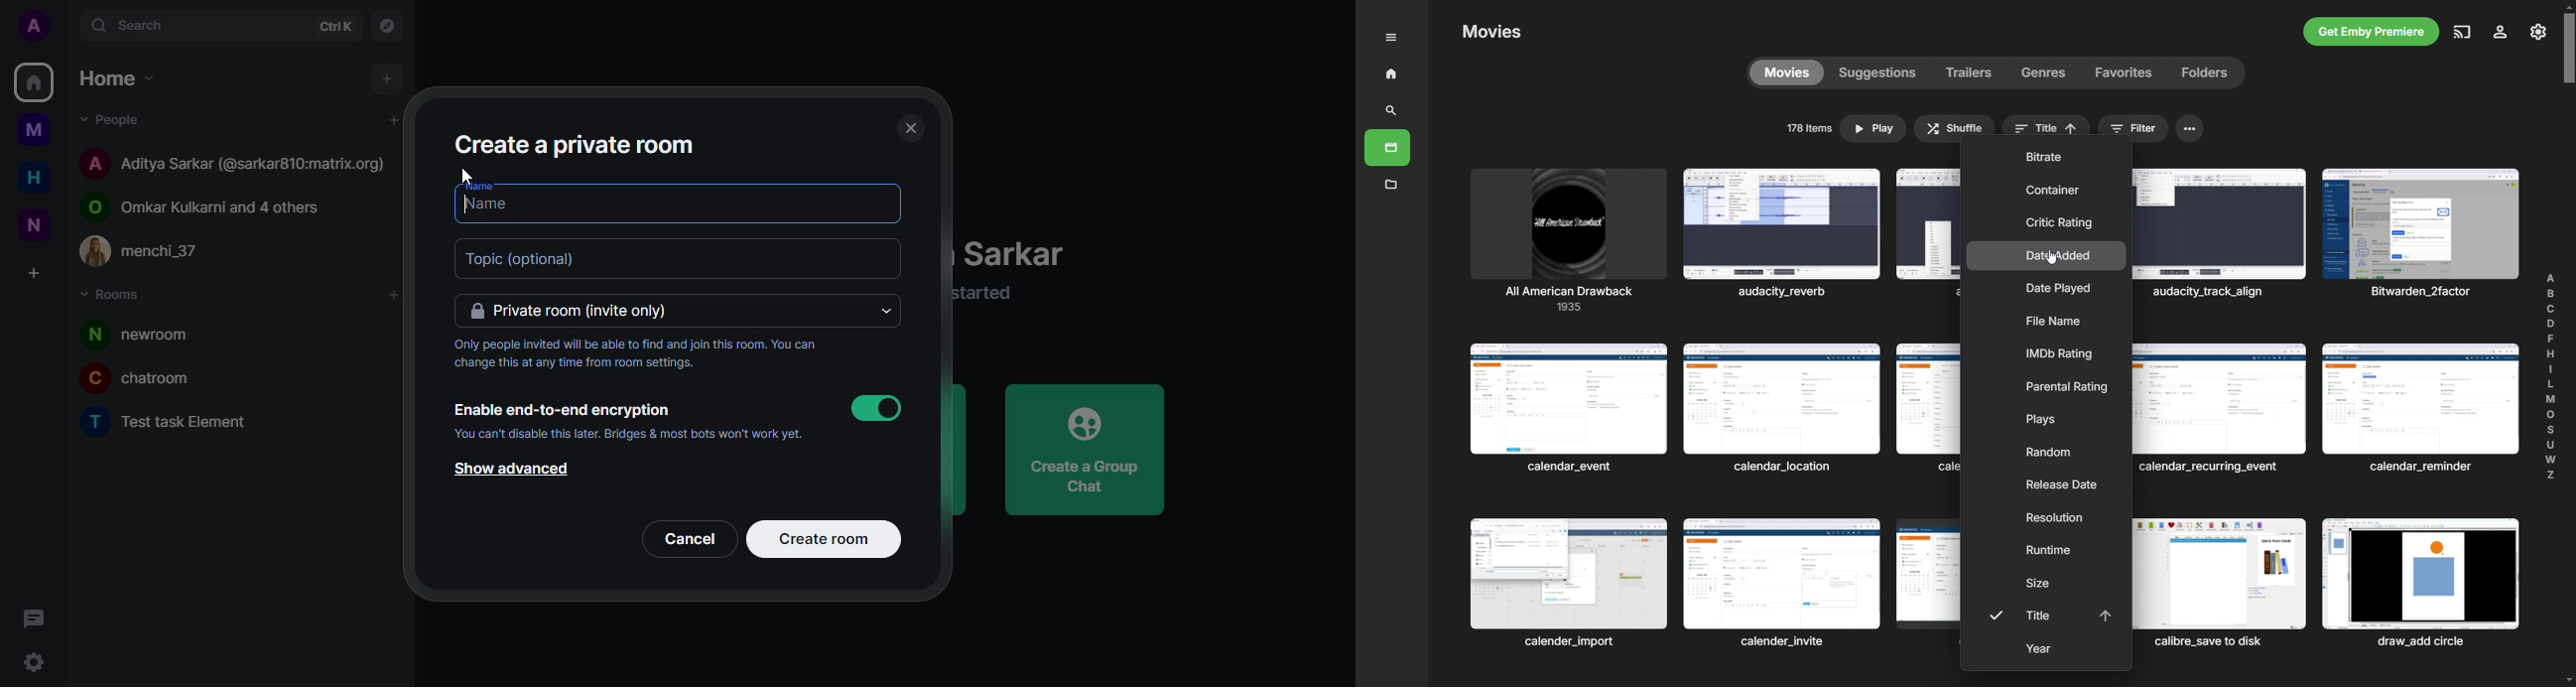  I want to click on title, so click(2045, 613).